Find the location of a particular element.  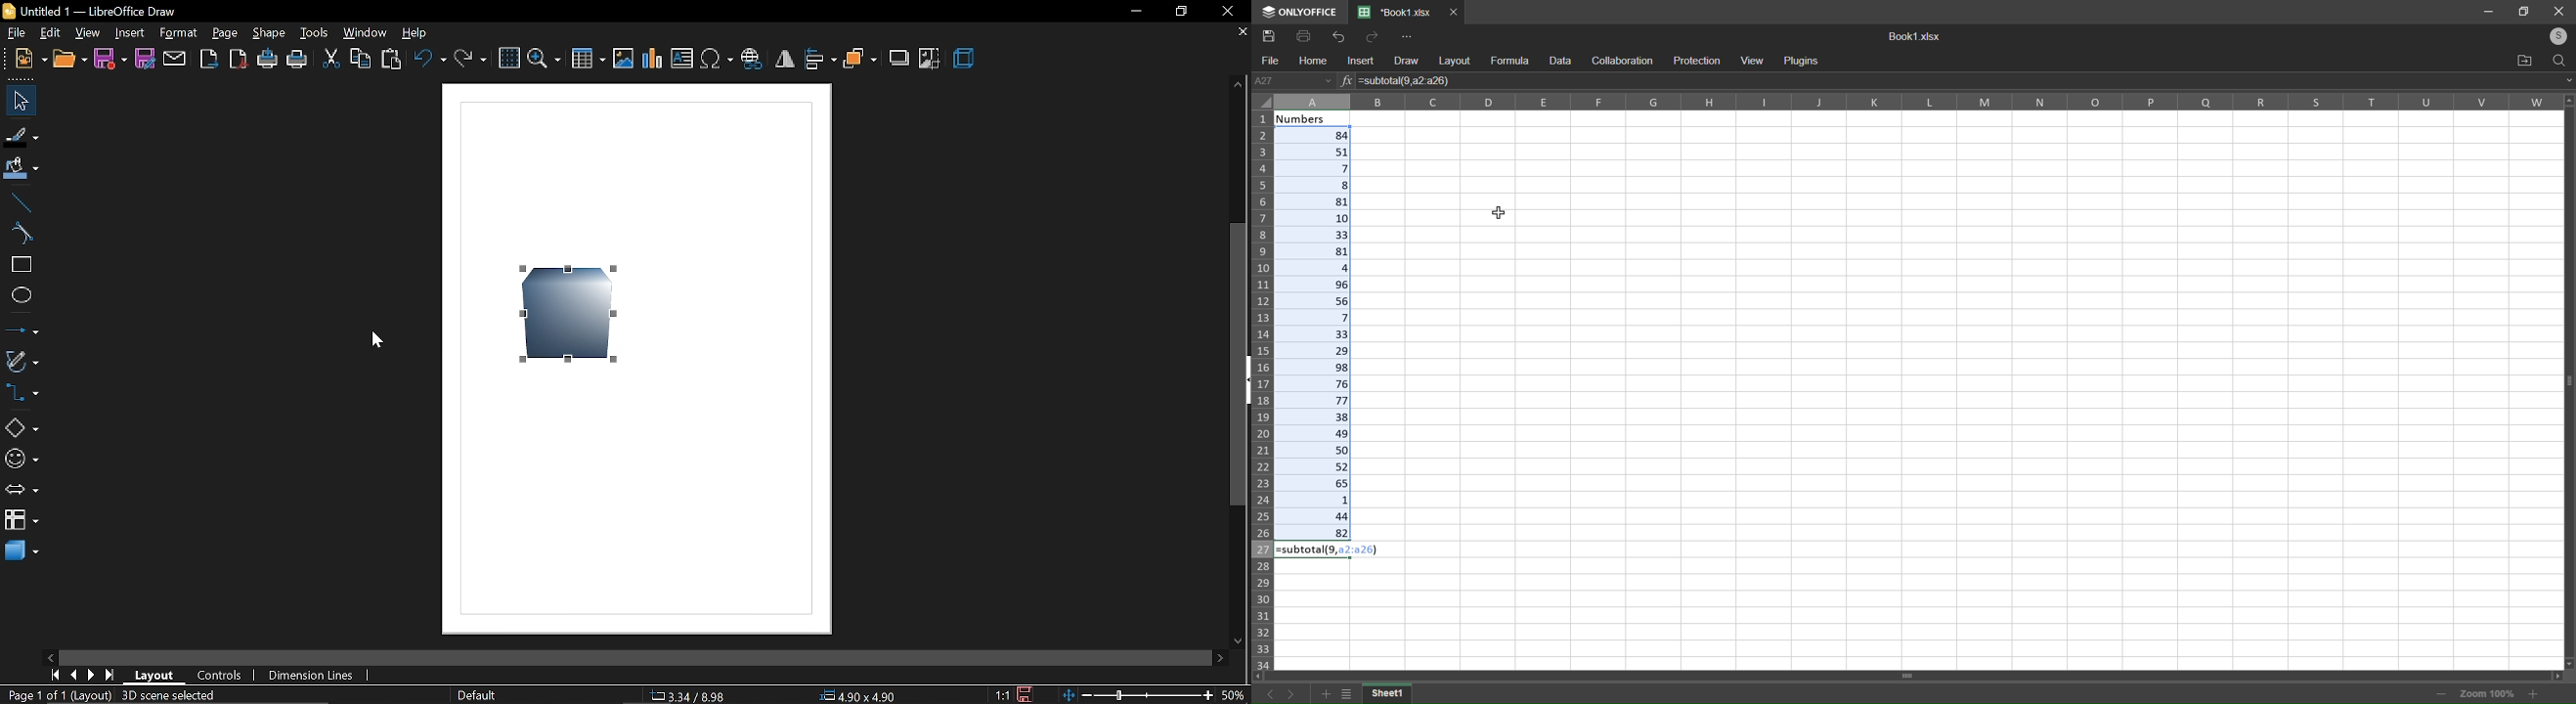

move left is located at coordinates (50, 657).